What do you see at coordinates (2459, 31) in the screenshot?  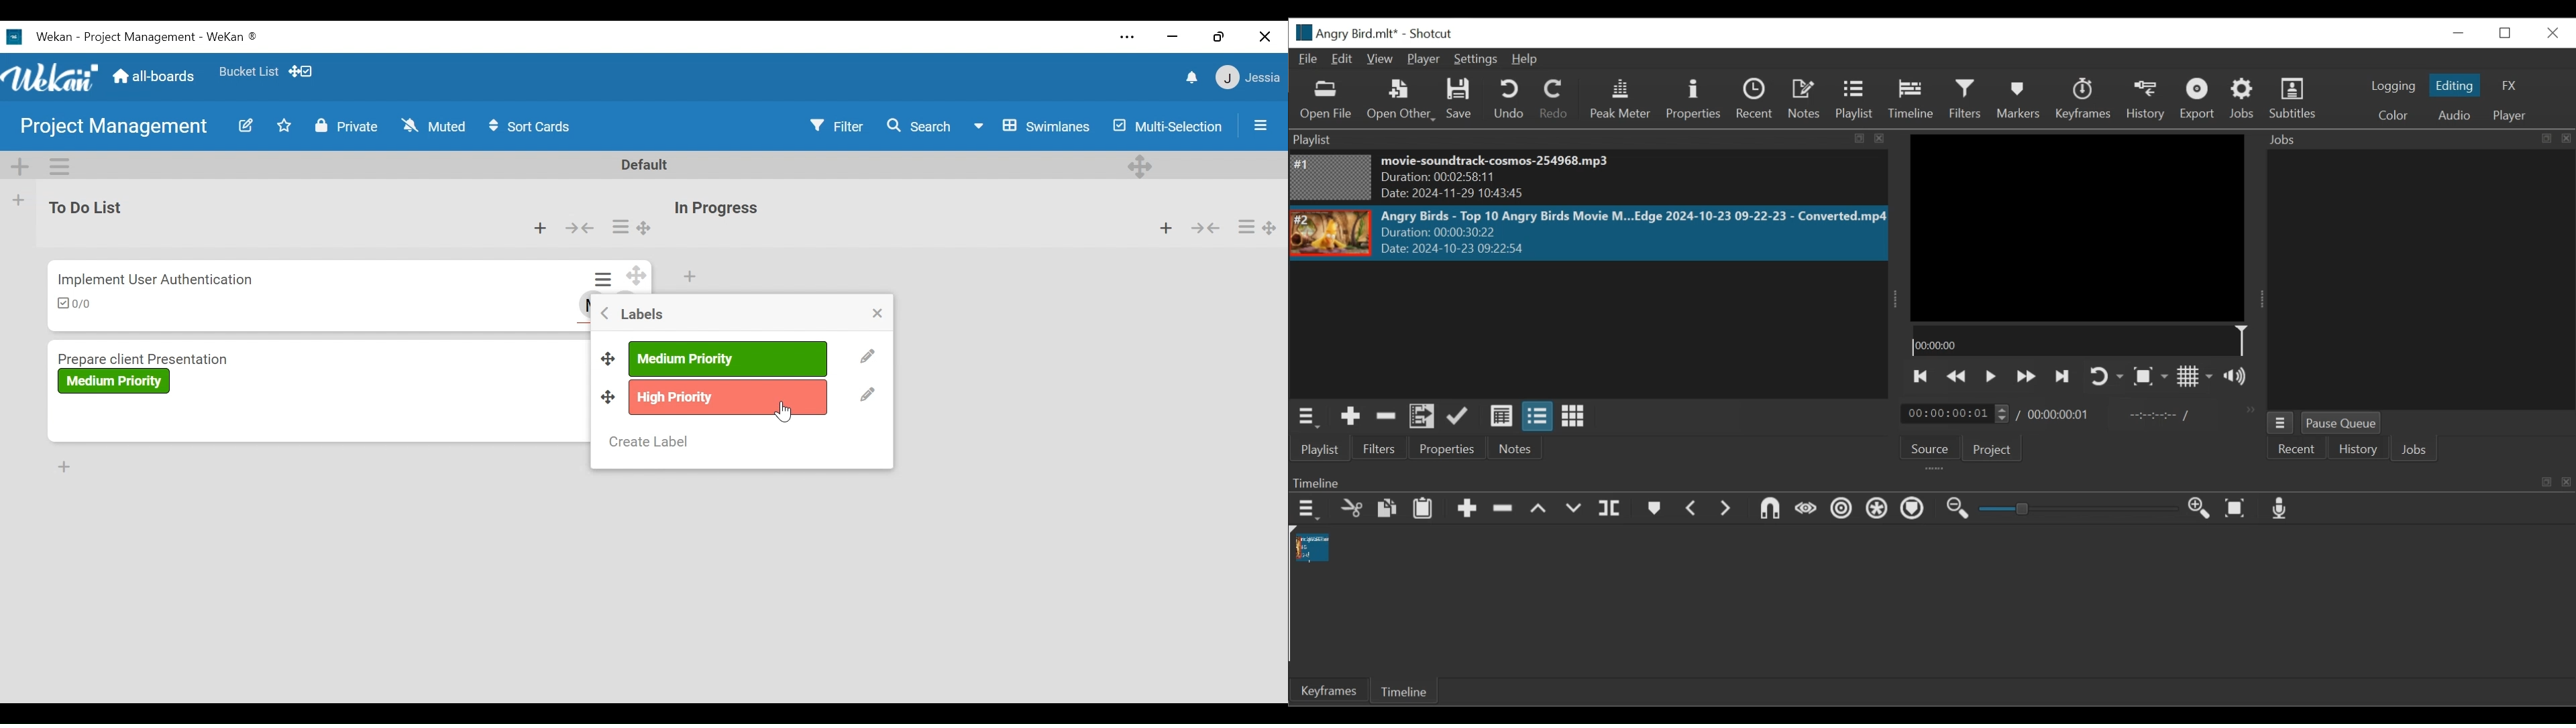 I see `minimize` at bounding box center [2459, 31].